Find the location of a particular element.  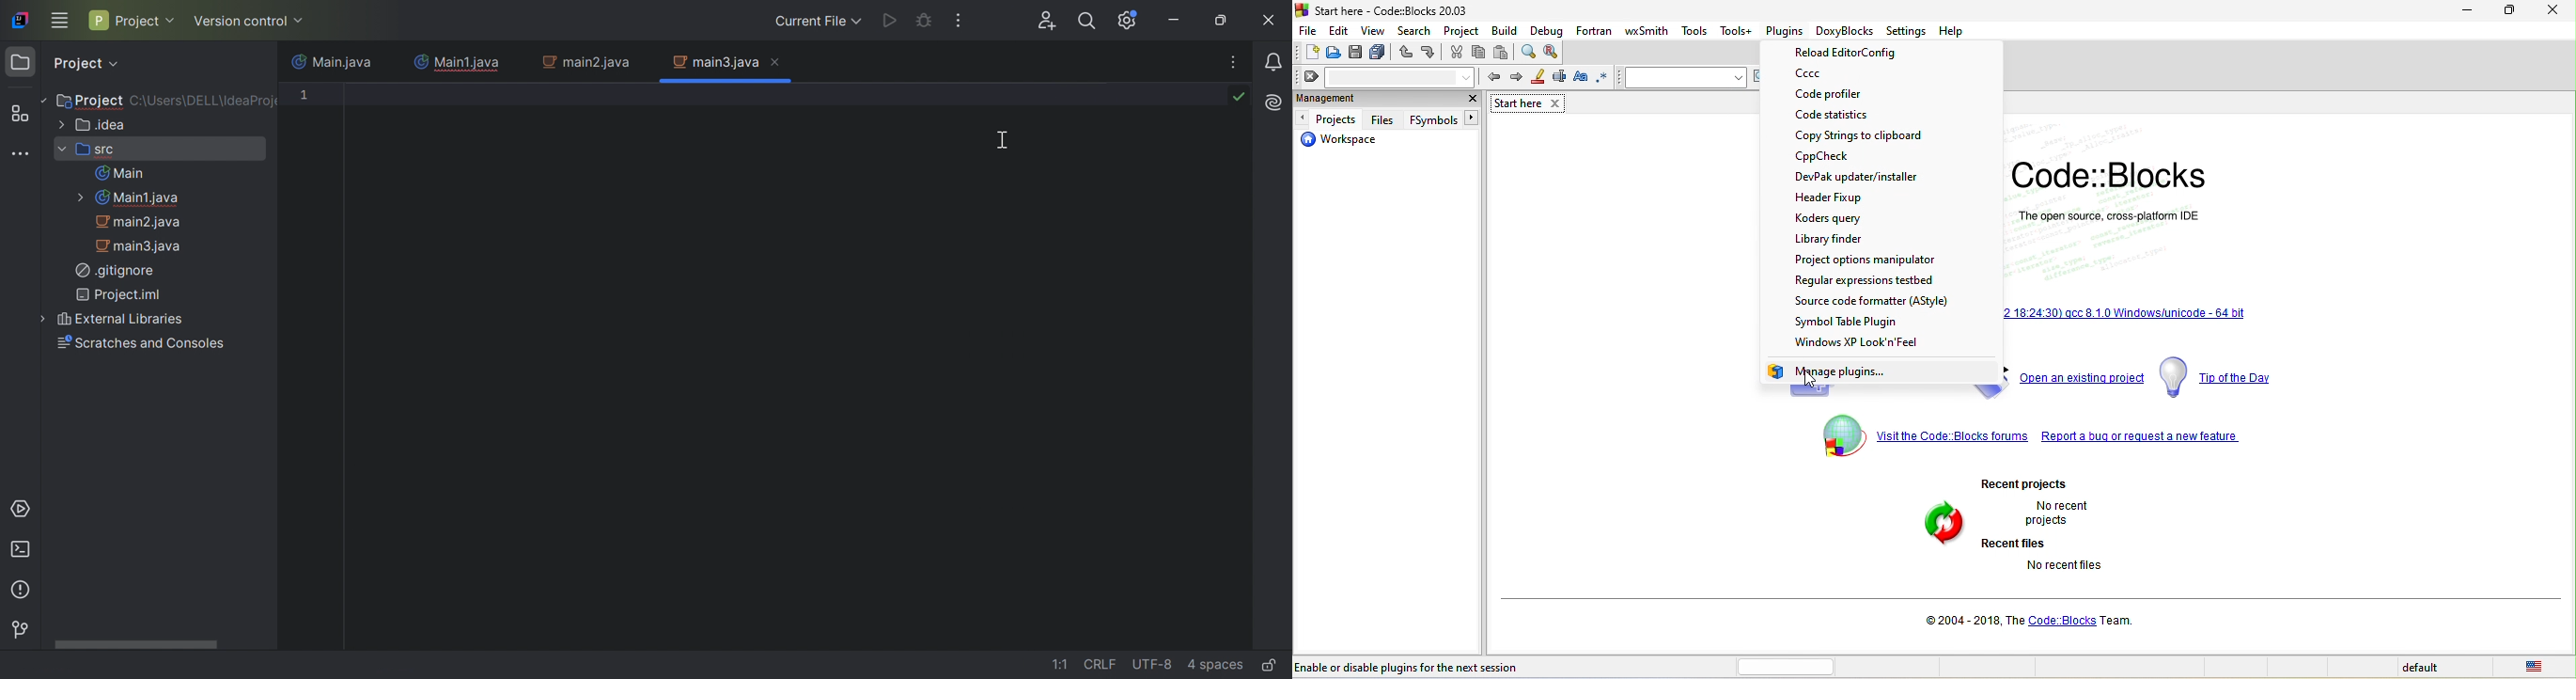

minimize is located at coordinates (2467, 14).